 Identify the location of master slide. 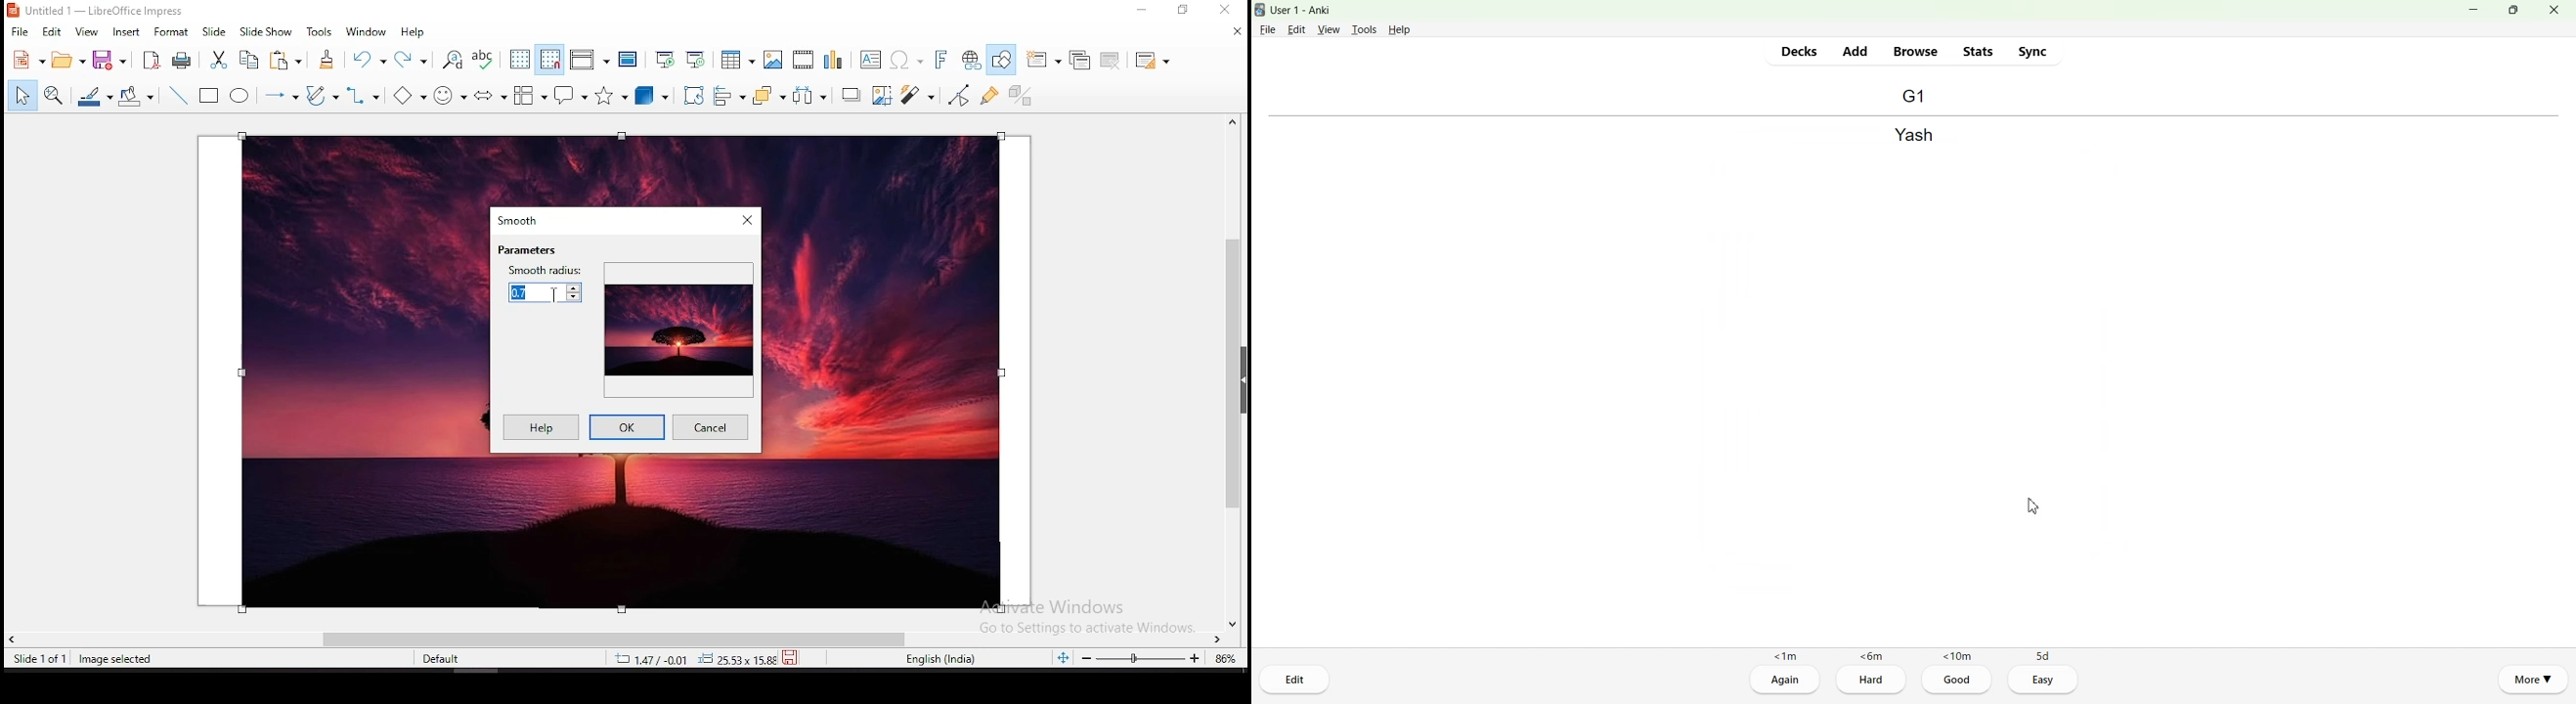
(627, 59).